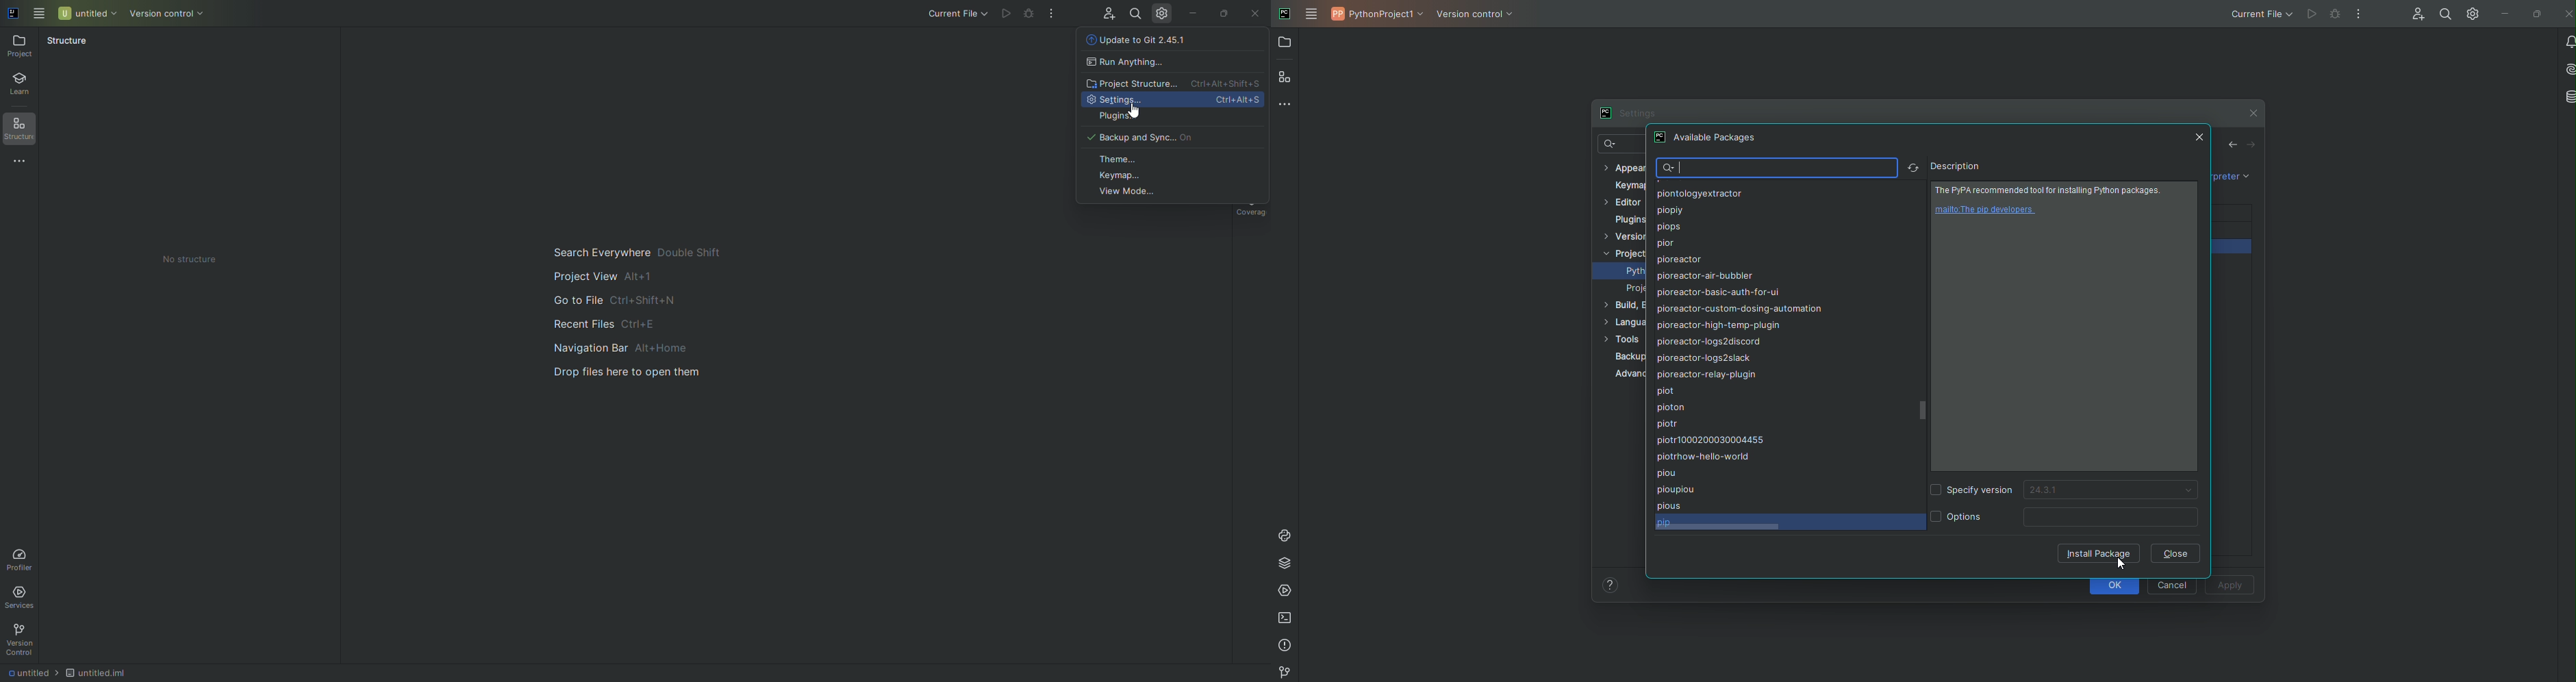 The image size is (2576, 700). What do you see at coordinates (1956, 166) in the screenshot?
I see `Description` at bounding box center [1956, 166].